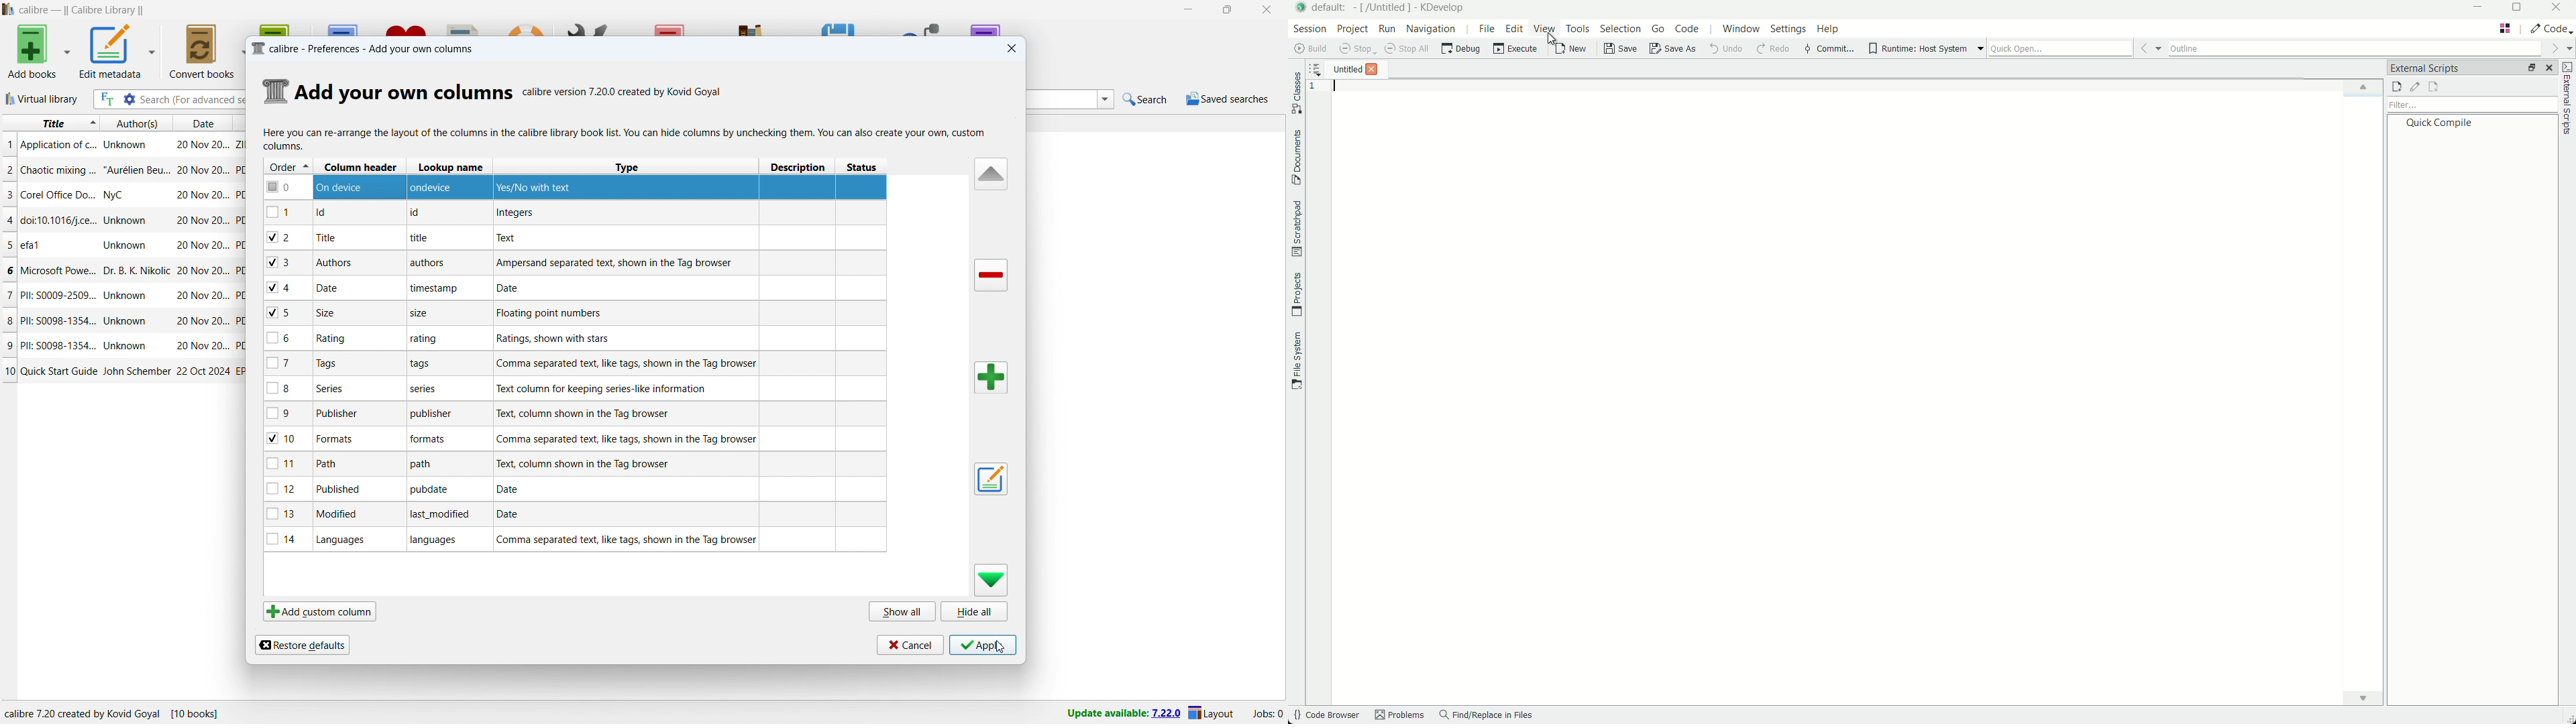 This screenshot has width=2576, height=728. What do you see at coordinates (982, 645) in the screenshot?
I see `apply` at bounding box center [982, 645].